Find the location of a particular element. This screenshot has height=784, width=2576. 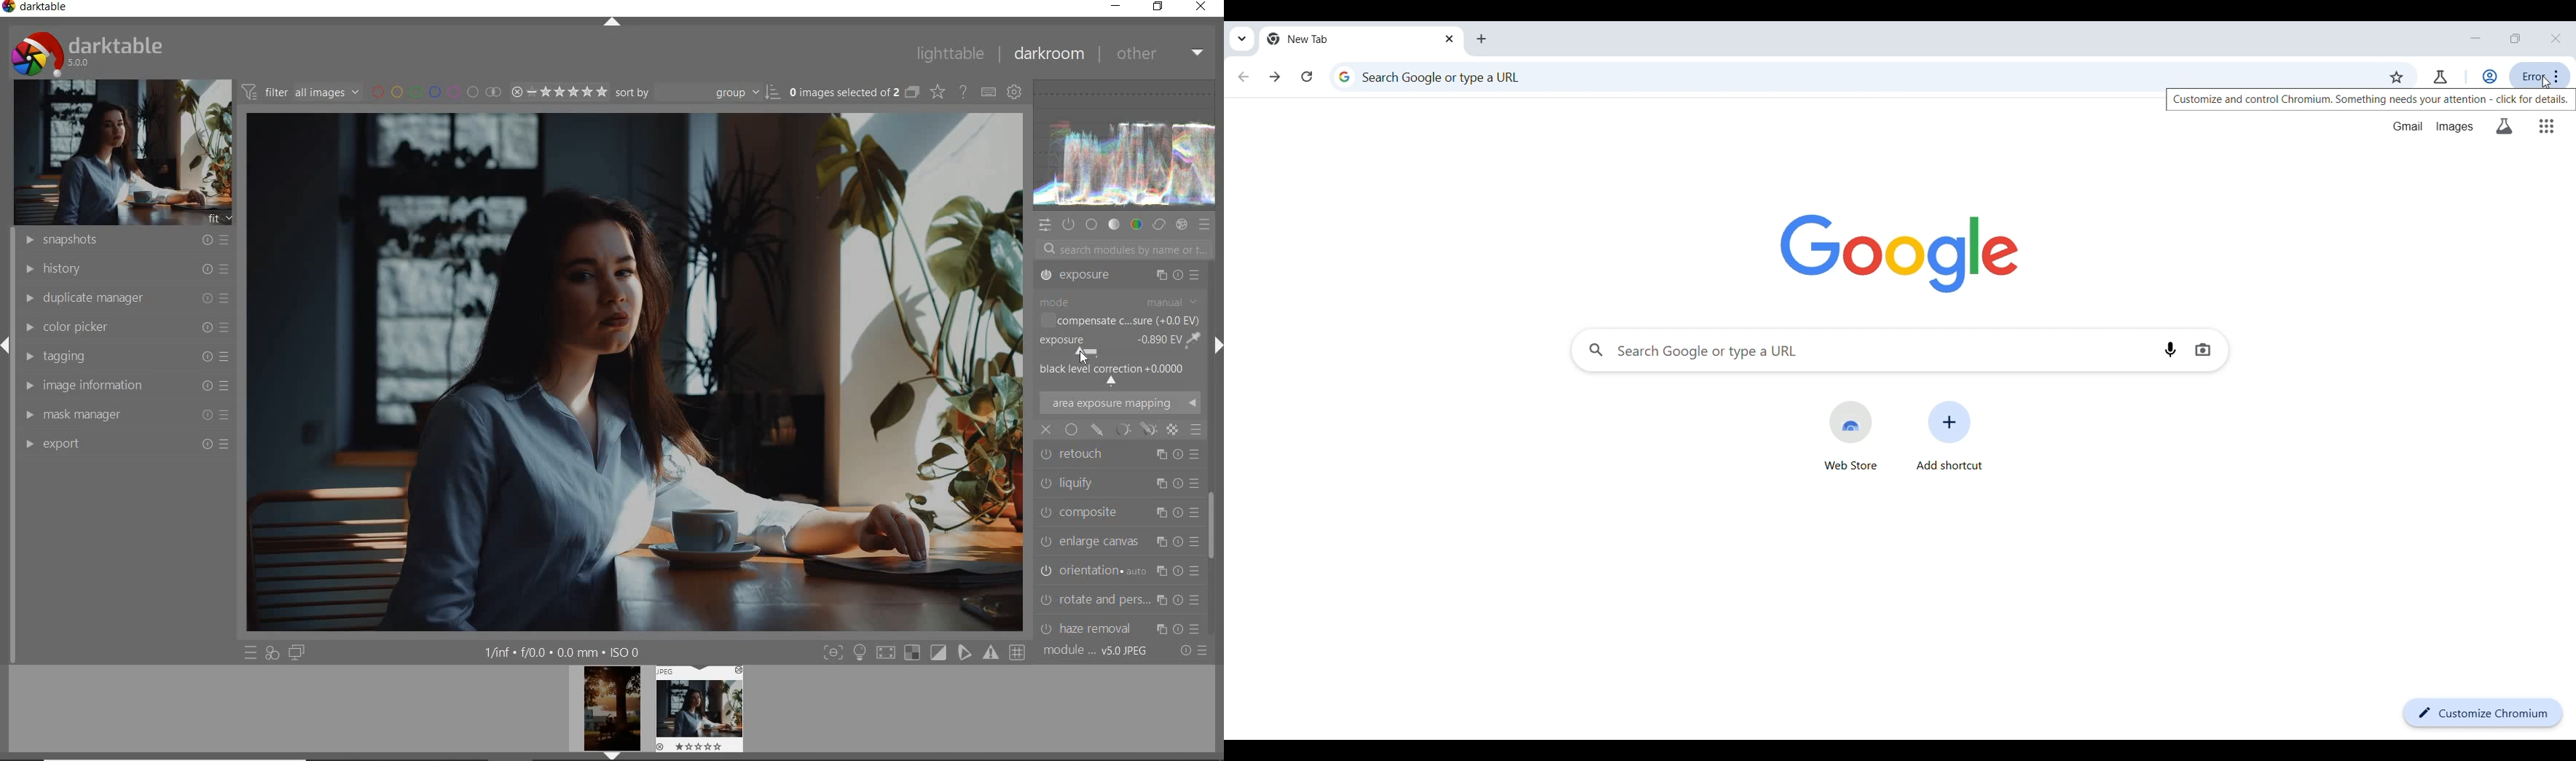

Search by image is located at coordinates (2203, 349).